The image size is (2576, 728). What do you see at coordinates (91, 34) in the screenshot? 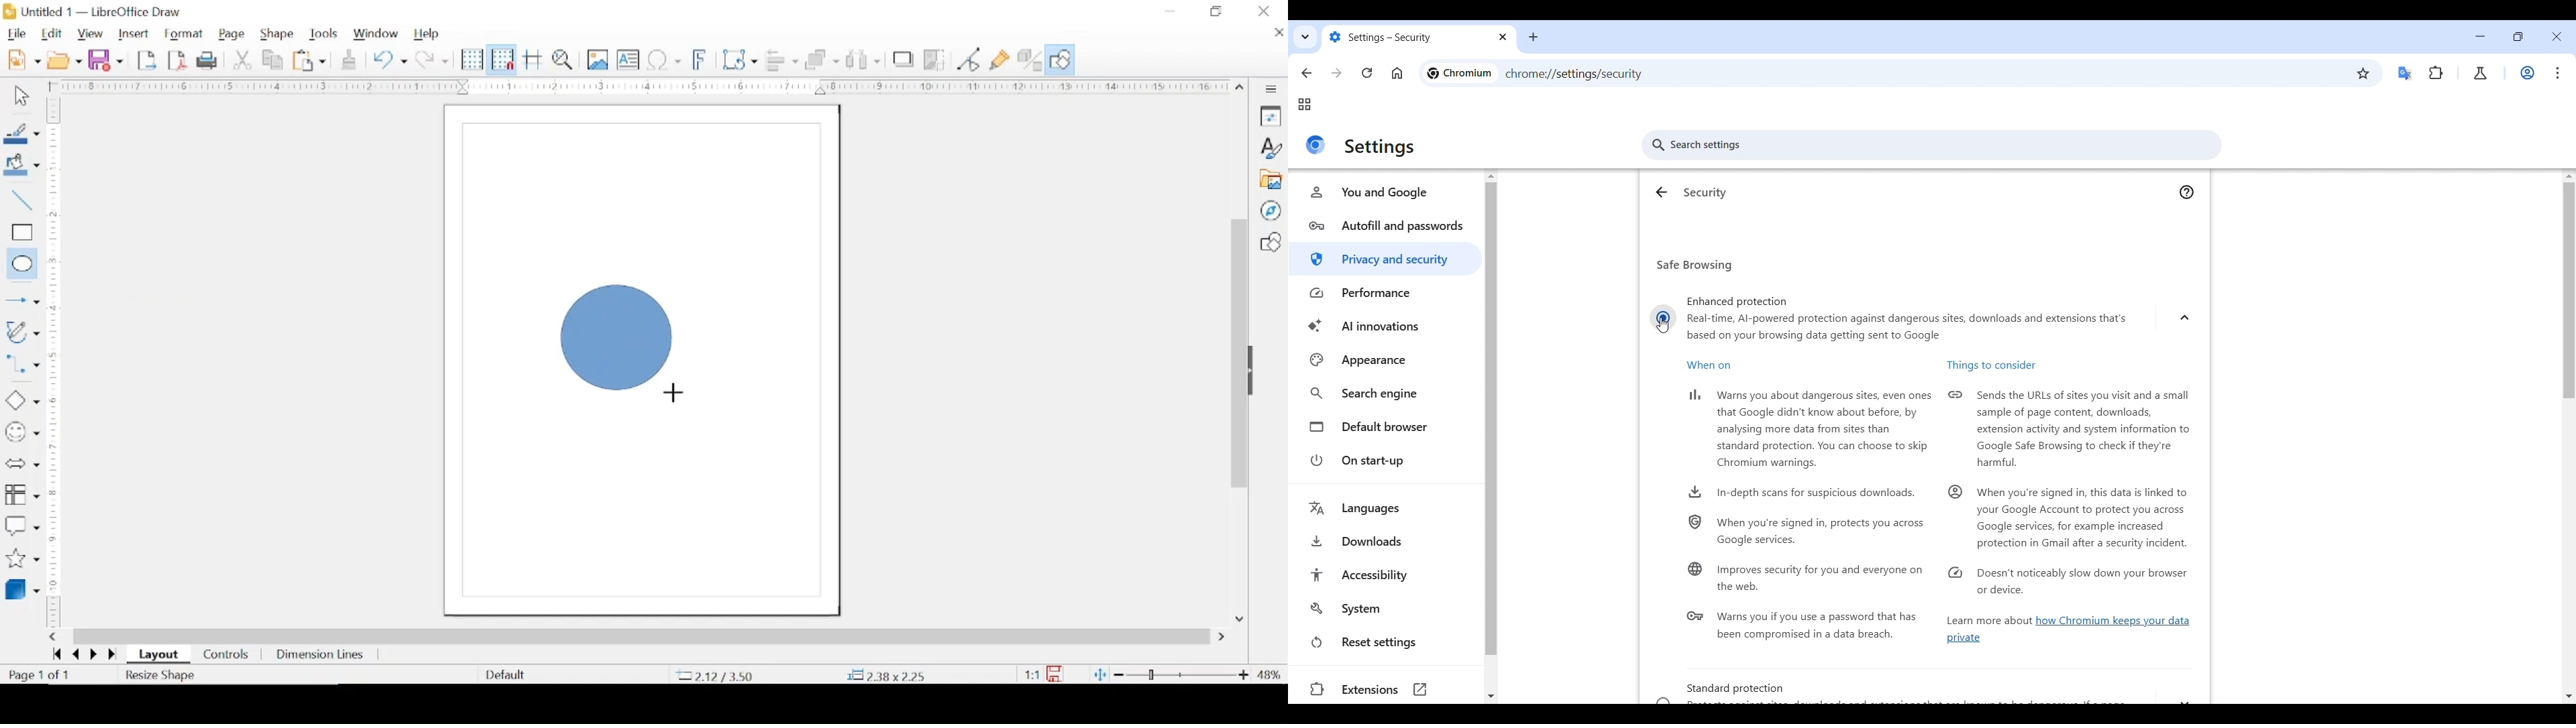
I see `view` at bounding box center [91, 34].